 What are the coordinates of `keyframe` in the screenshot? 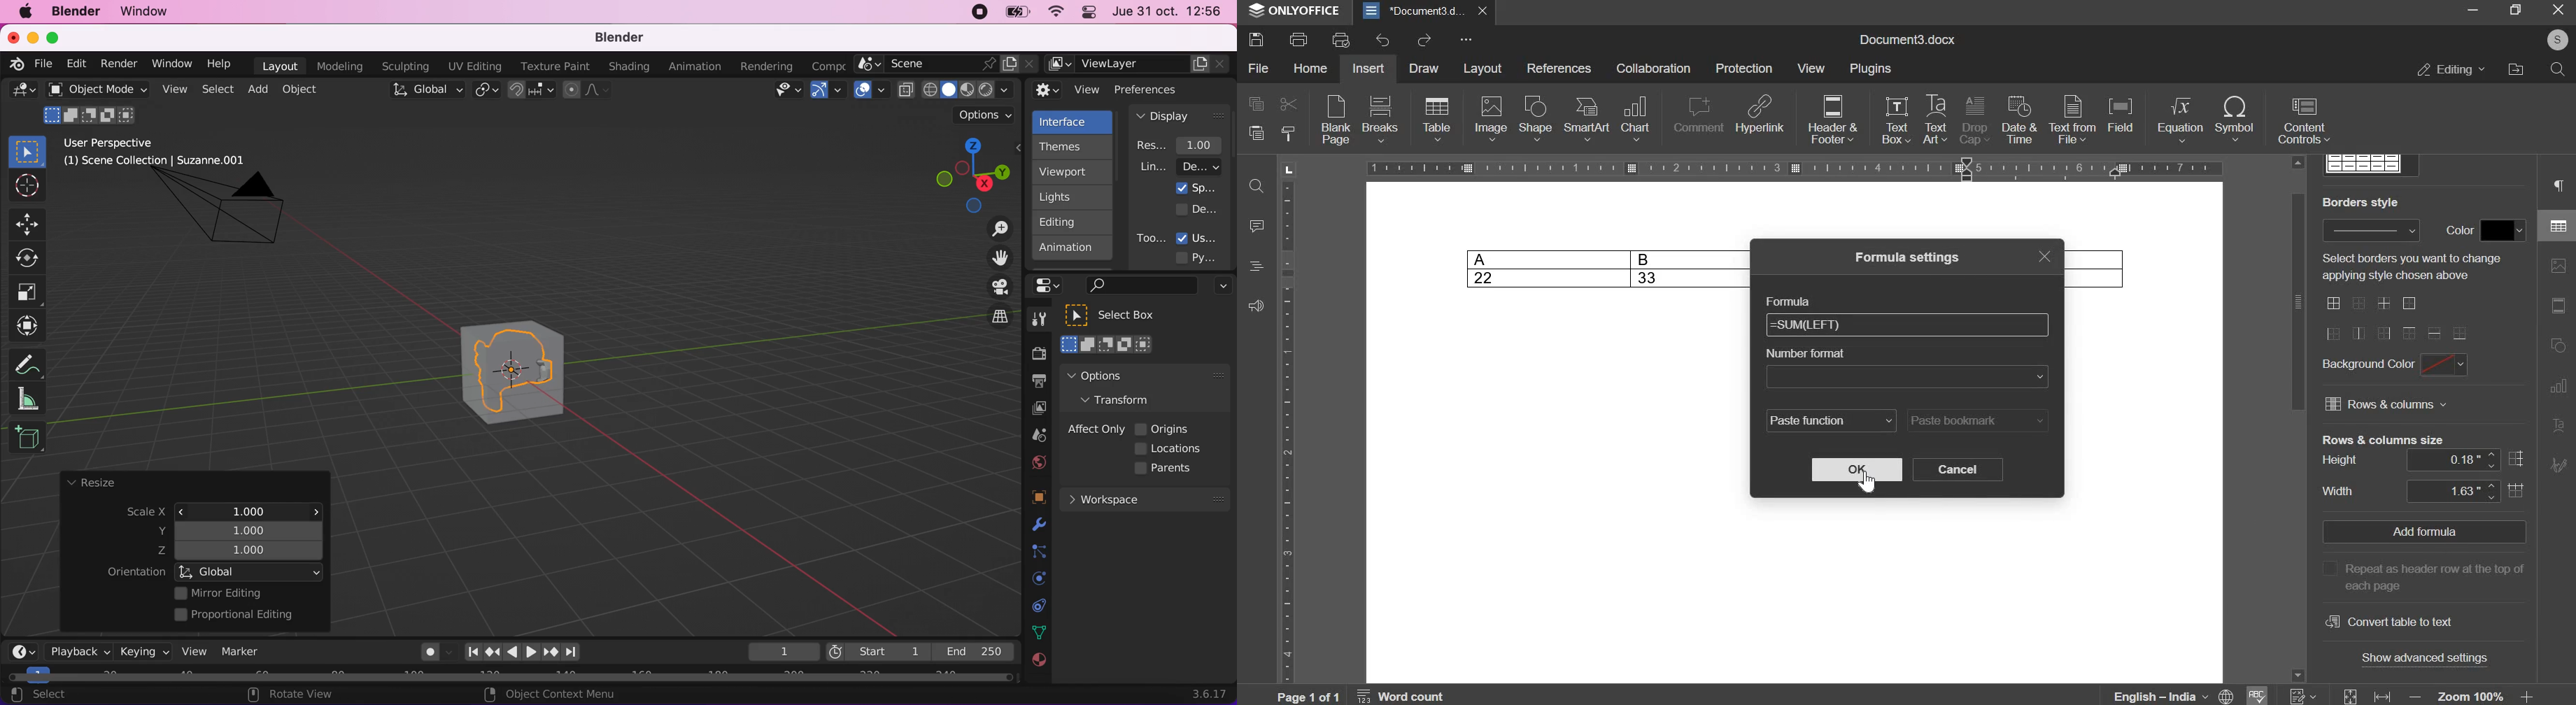 It's located at (783, 652).